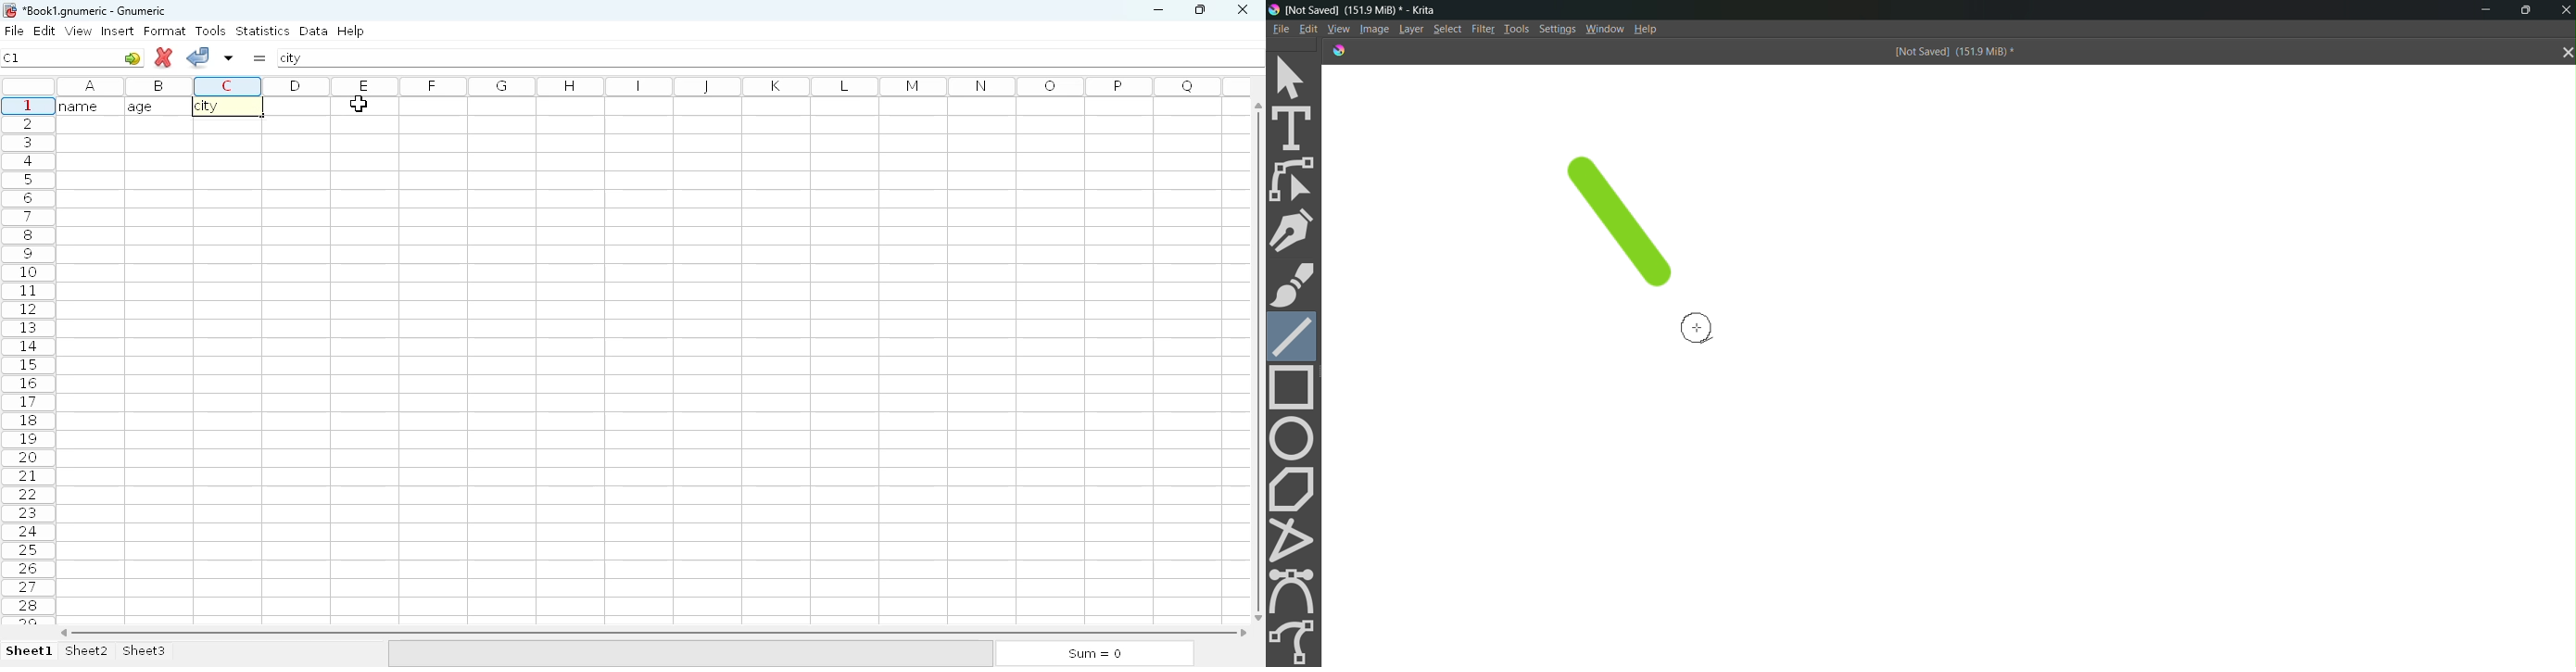 The width and height of the screenshot is (2576, 672). What do you see at coordinates (8, 10) in the screenshot?
I see `logo` at bounding box center [8, 10].